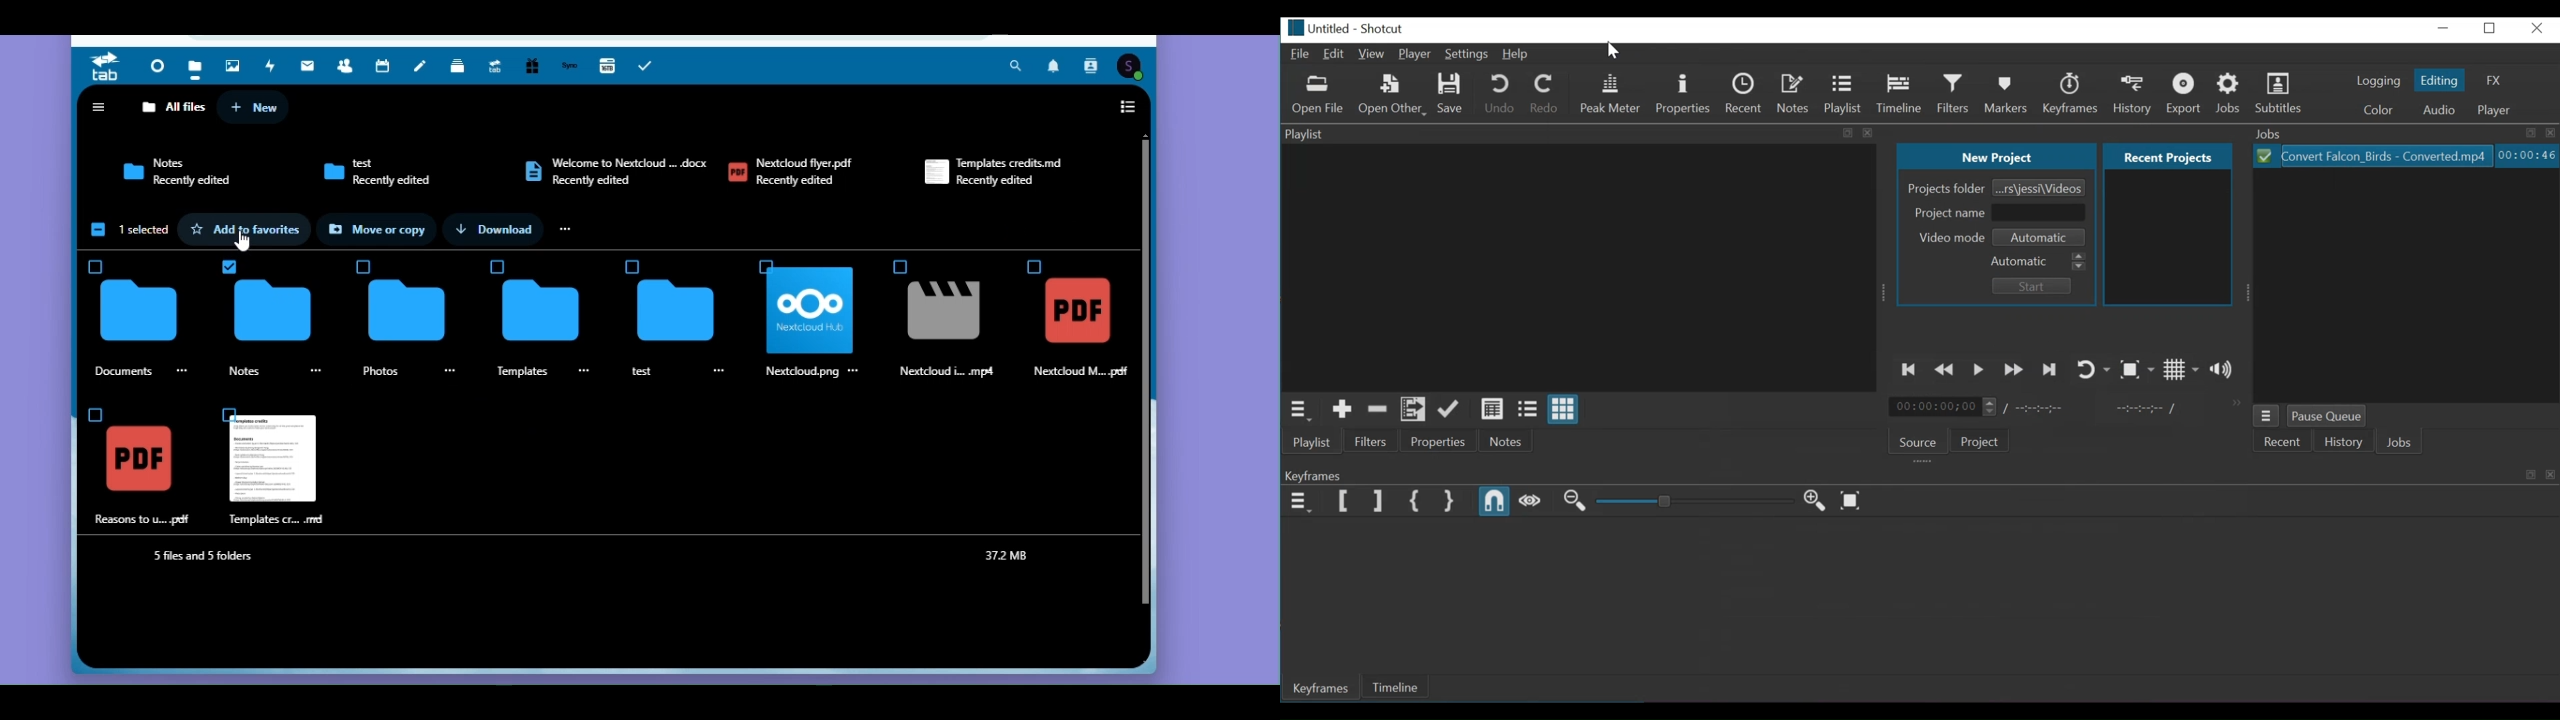 This screenshot has width=2576, height=728. Describe the element at coordinates (738, 173) in the screenshot. I see `Icon` at that location.